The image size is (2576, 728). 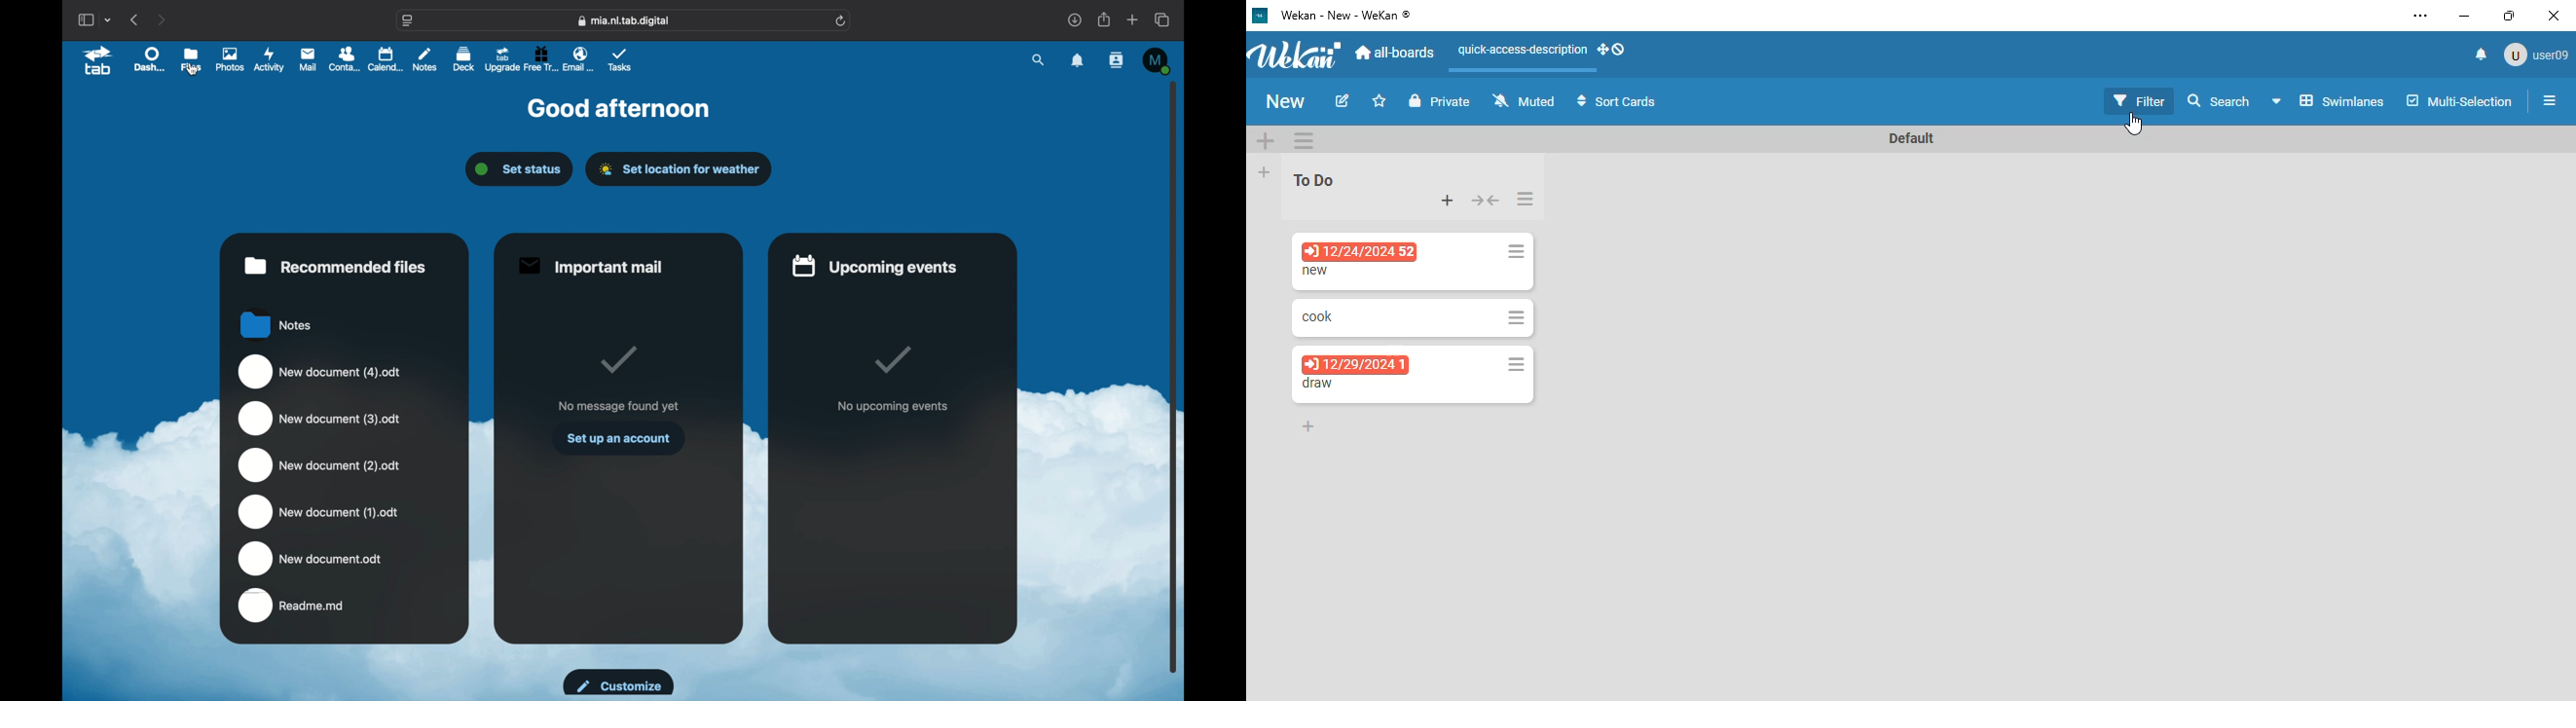 What do you see at coordinates (343, 58) in the screenshot?
I see `contacts` at bounding box center [343, 58].